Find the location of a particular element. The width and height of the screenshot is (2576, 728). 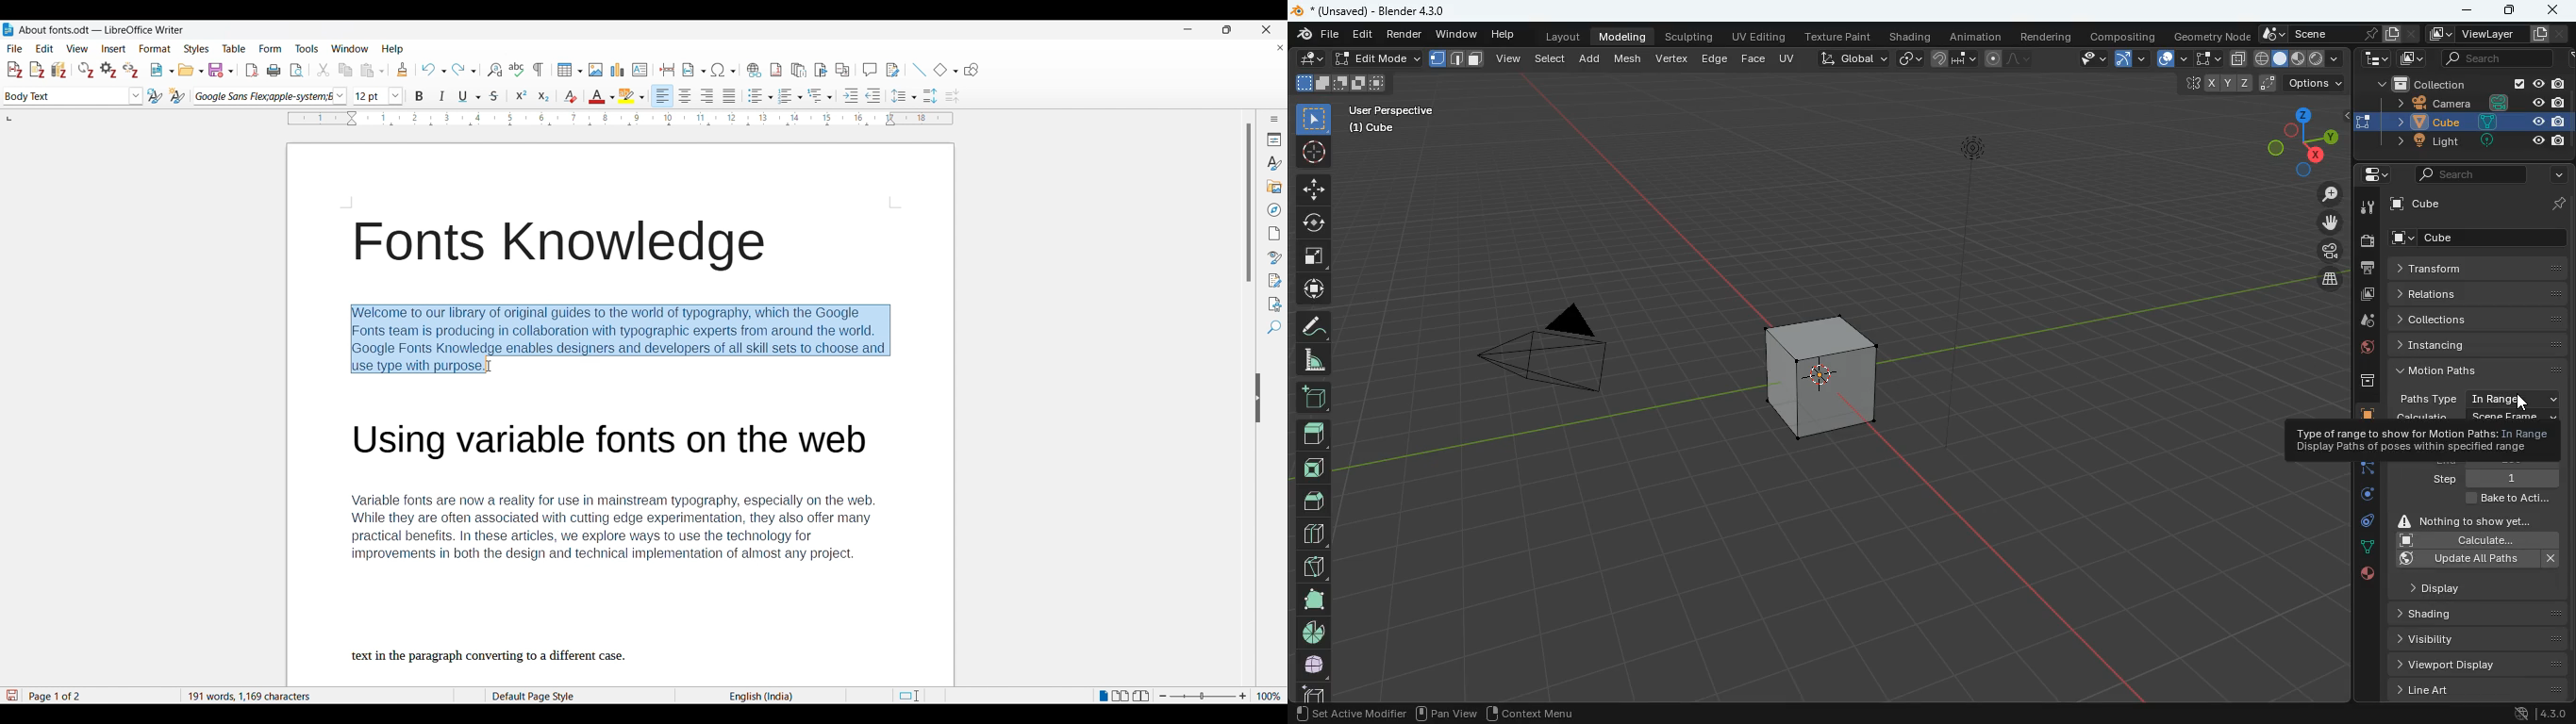

Vertical slide bar is located at coordinates (1250, 203).